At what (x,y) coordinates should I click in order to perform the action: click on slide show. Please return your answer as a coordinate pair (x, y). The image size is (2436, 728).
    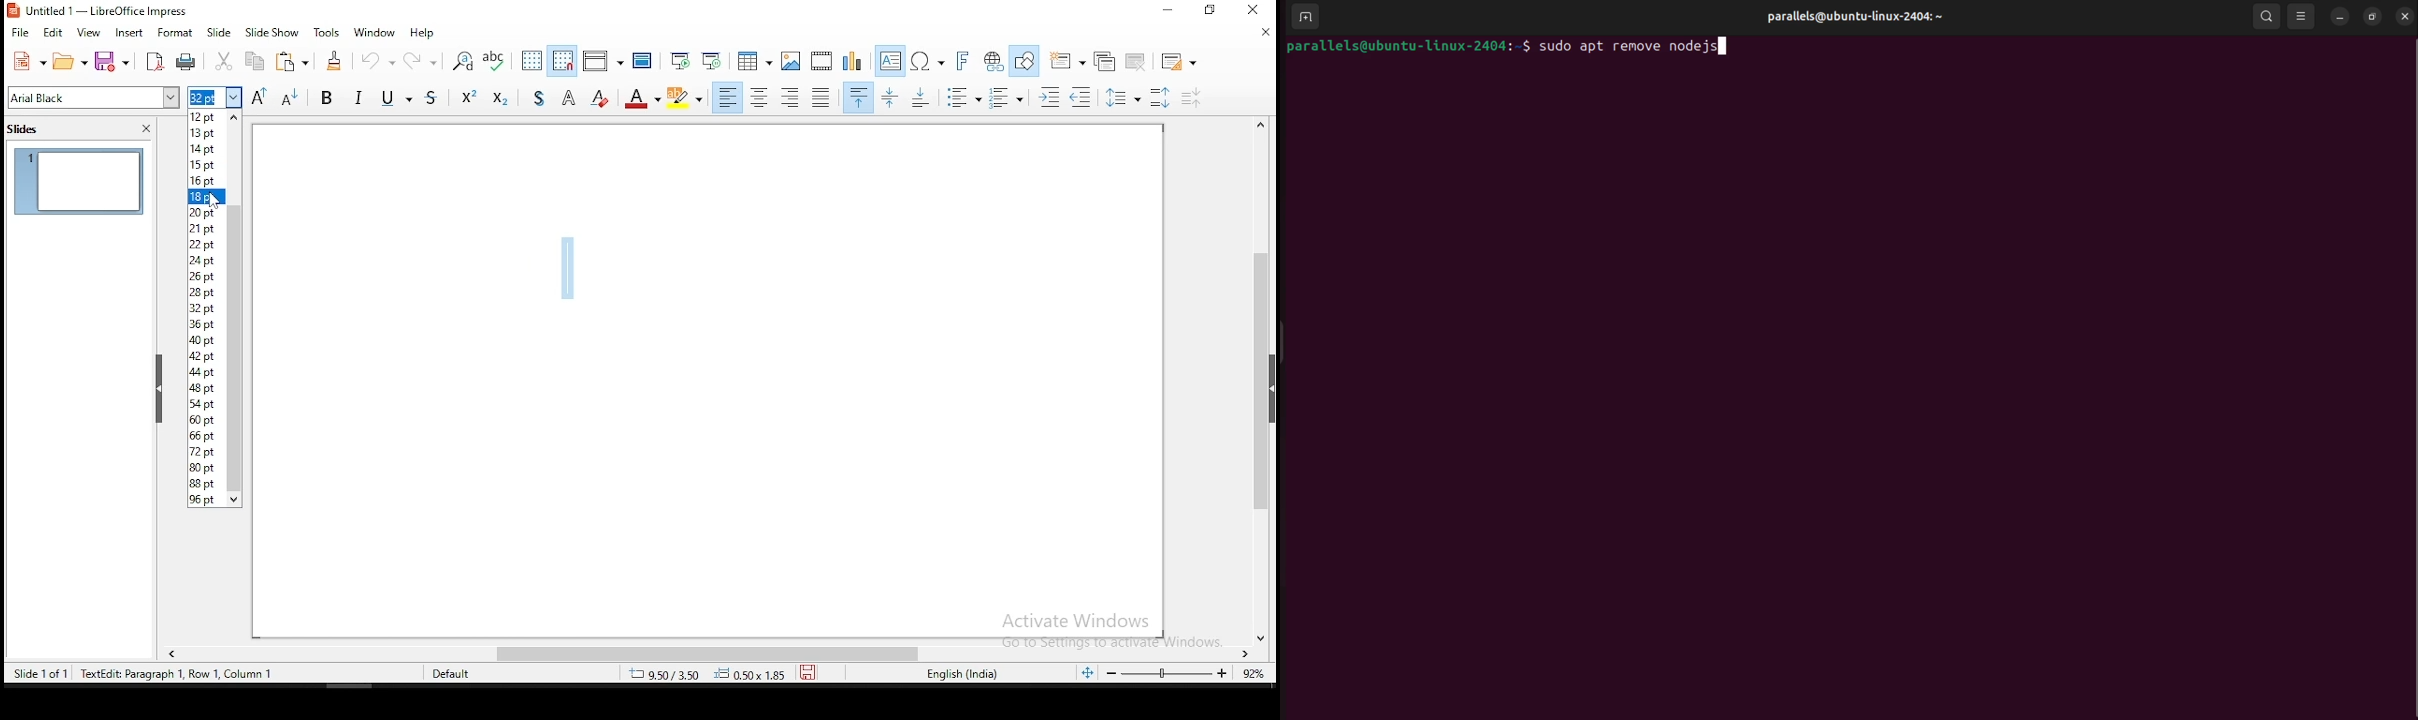
    Looking at the image, I should click on (271, 33).